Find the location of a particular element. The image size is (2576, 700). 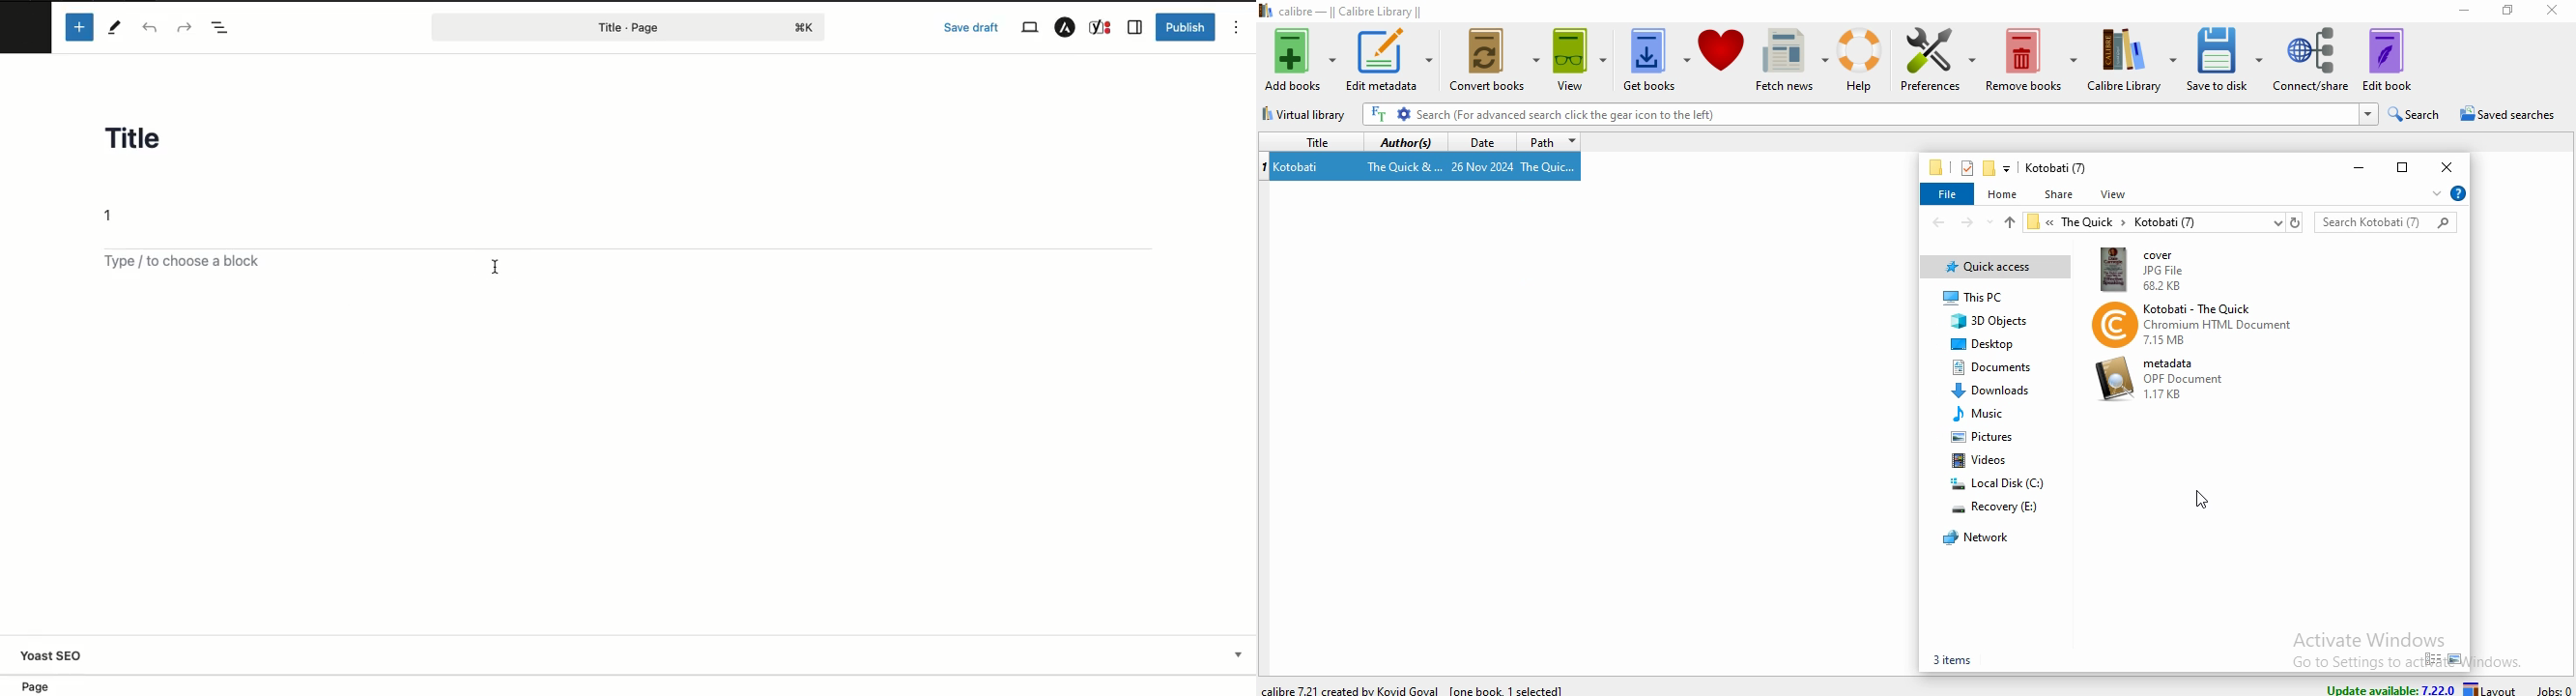

Add block is located at coordinates (198, 262).